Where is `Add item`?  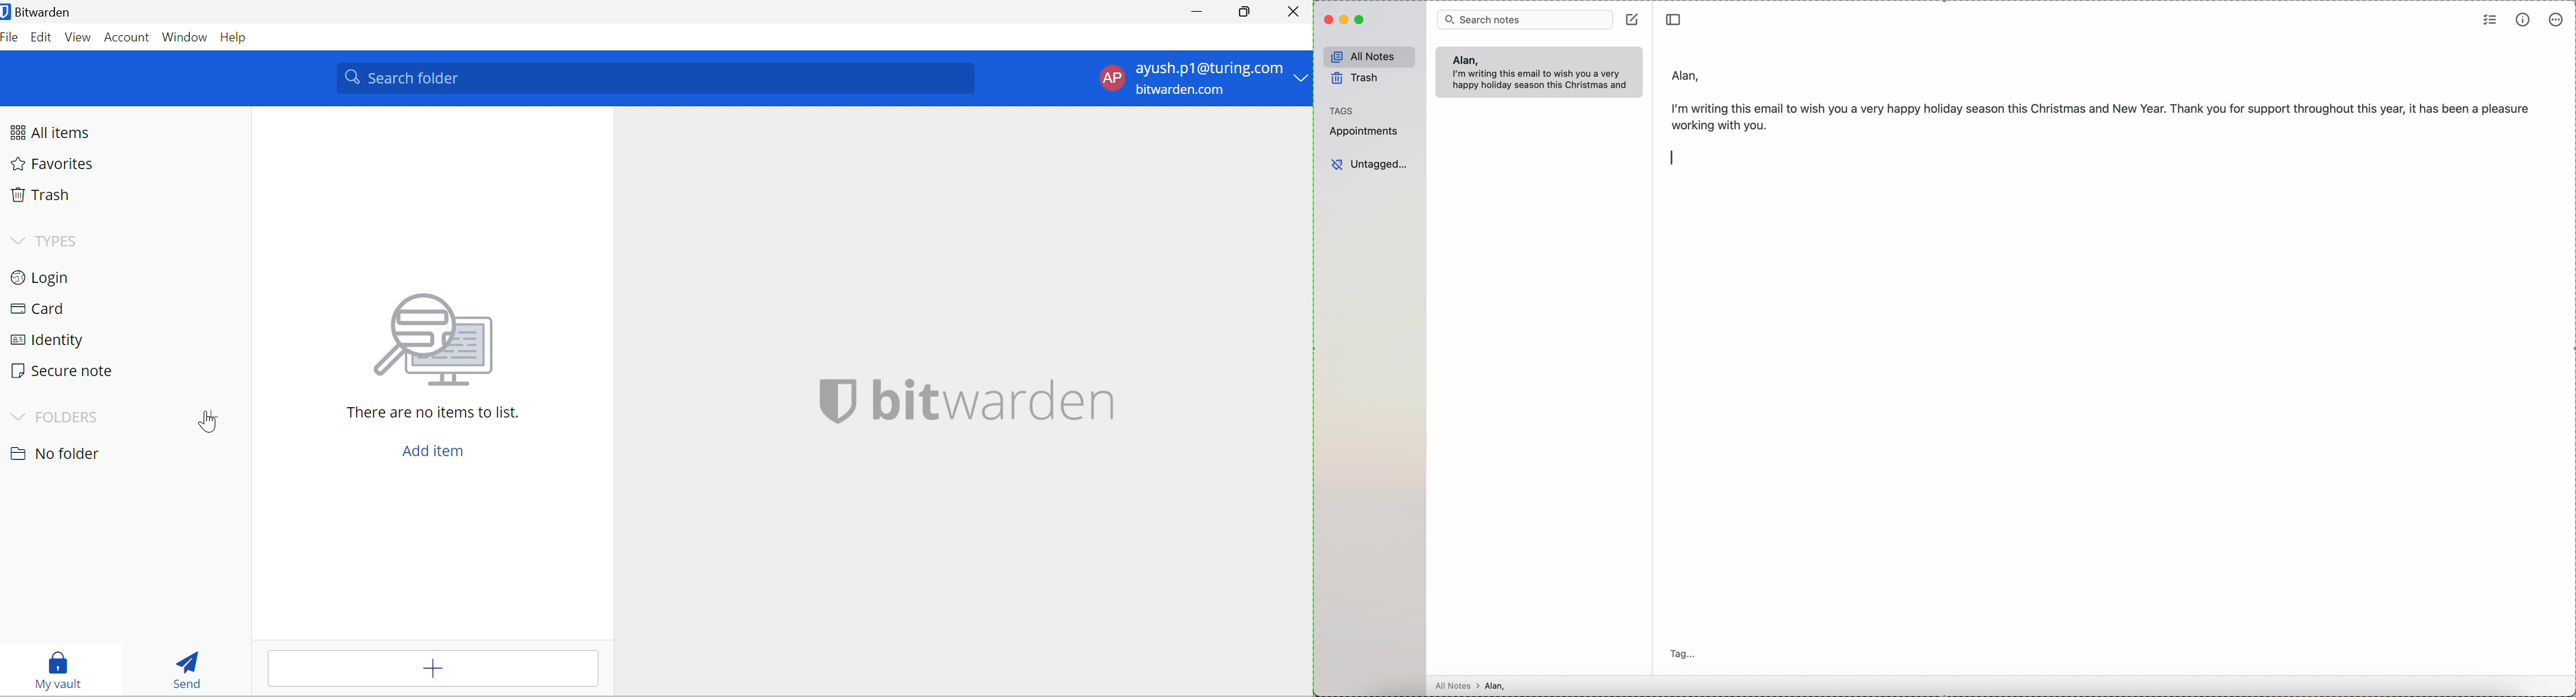 Add item is located at coordinates (432, 669).